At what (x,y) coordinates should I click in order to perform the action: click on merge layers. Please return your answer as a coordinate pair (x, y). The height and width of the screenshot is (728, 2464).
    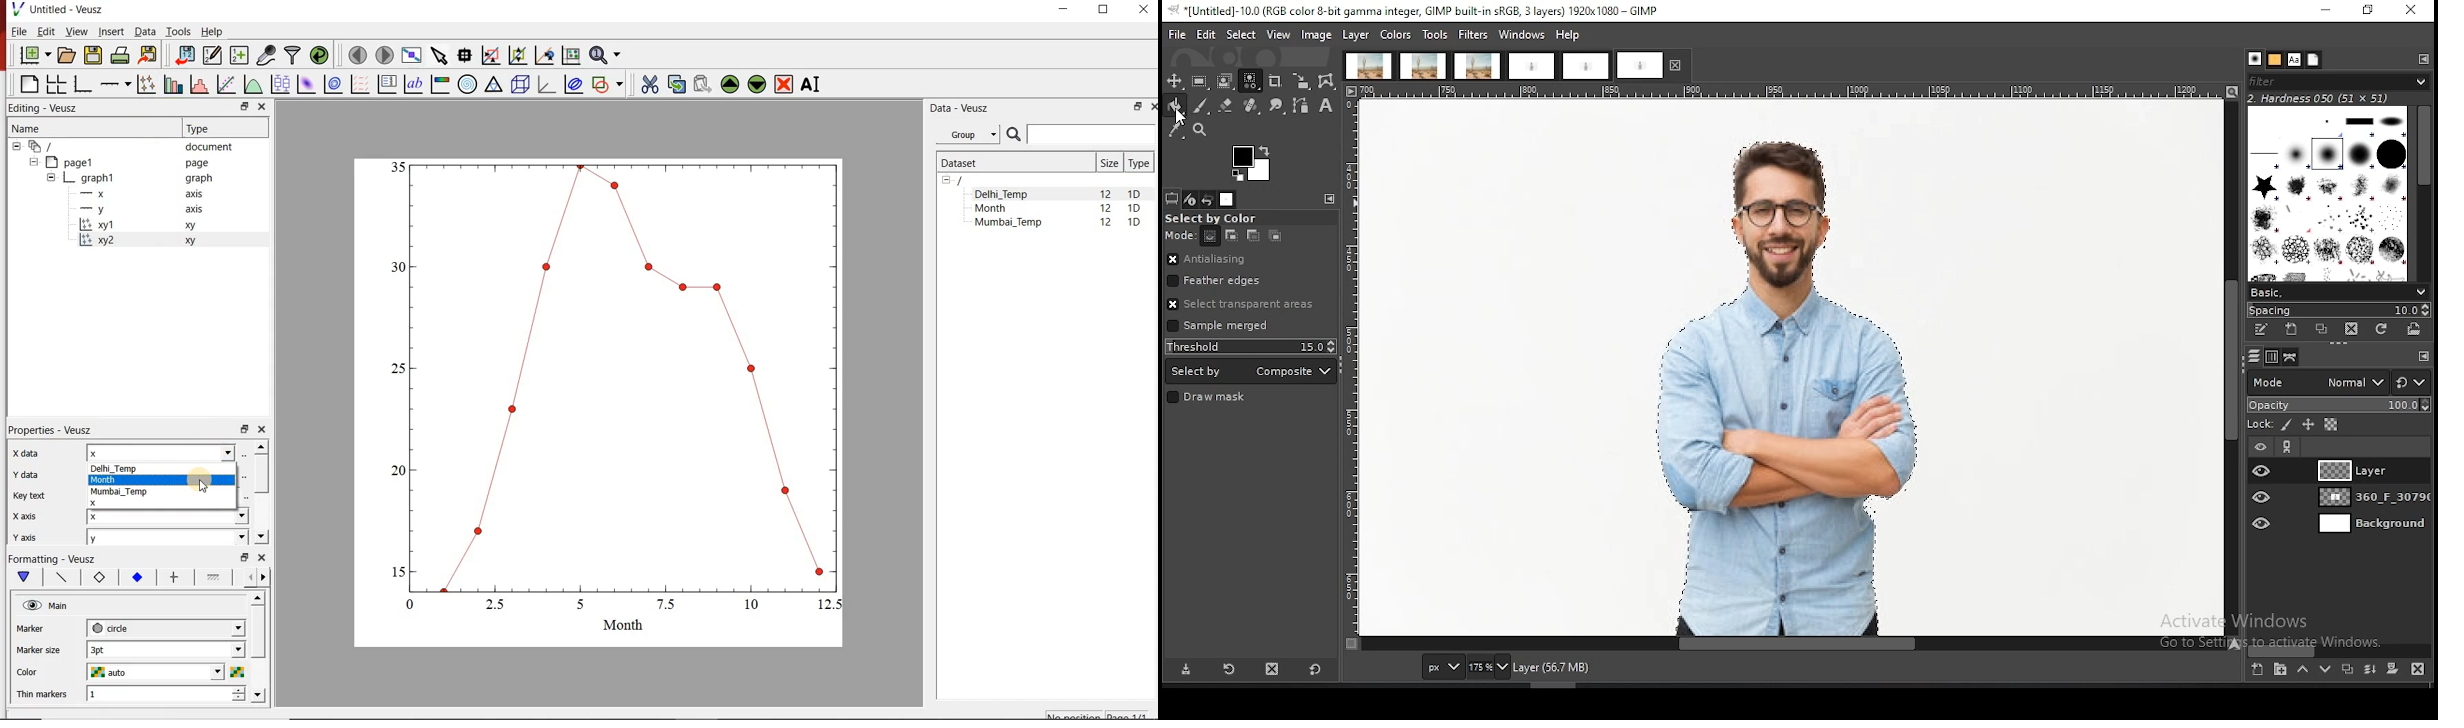
    Looking at the image, I should click on (2370, 668).